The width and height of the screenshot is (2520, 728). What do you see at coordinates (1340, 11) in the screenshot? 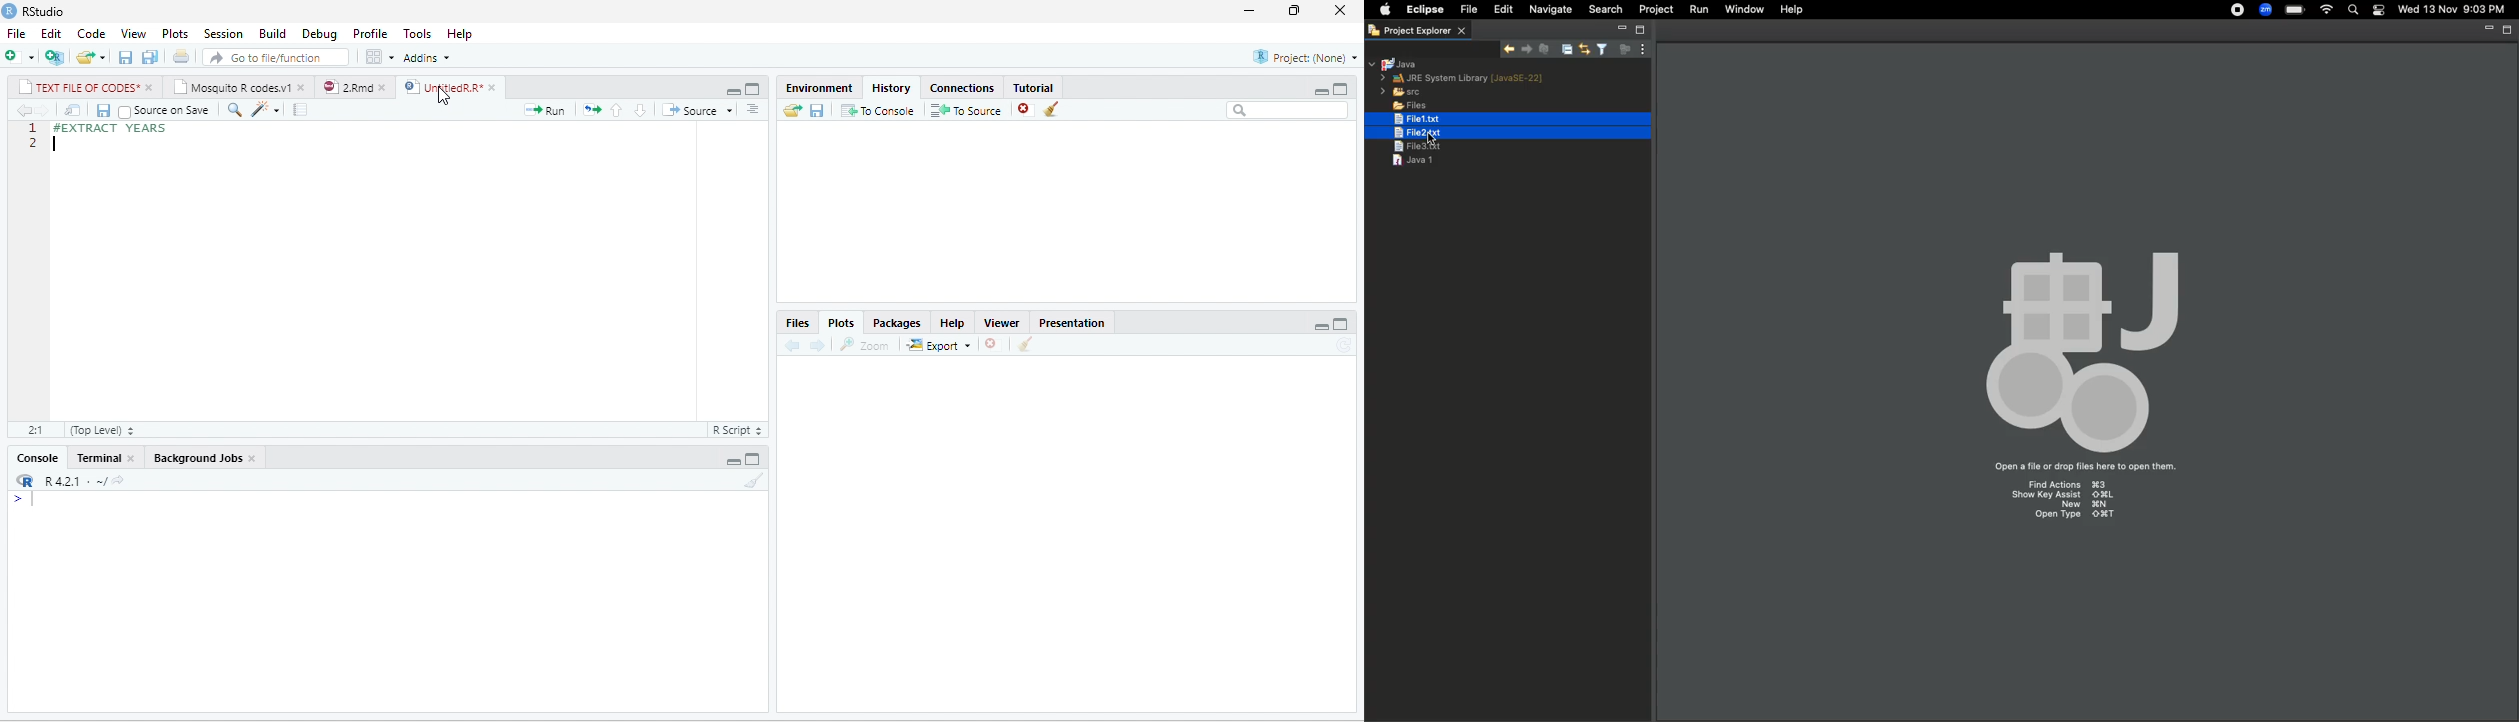
I see `close` at bounding box center [1340, 11].